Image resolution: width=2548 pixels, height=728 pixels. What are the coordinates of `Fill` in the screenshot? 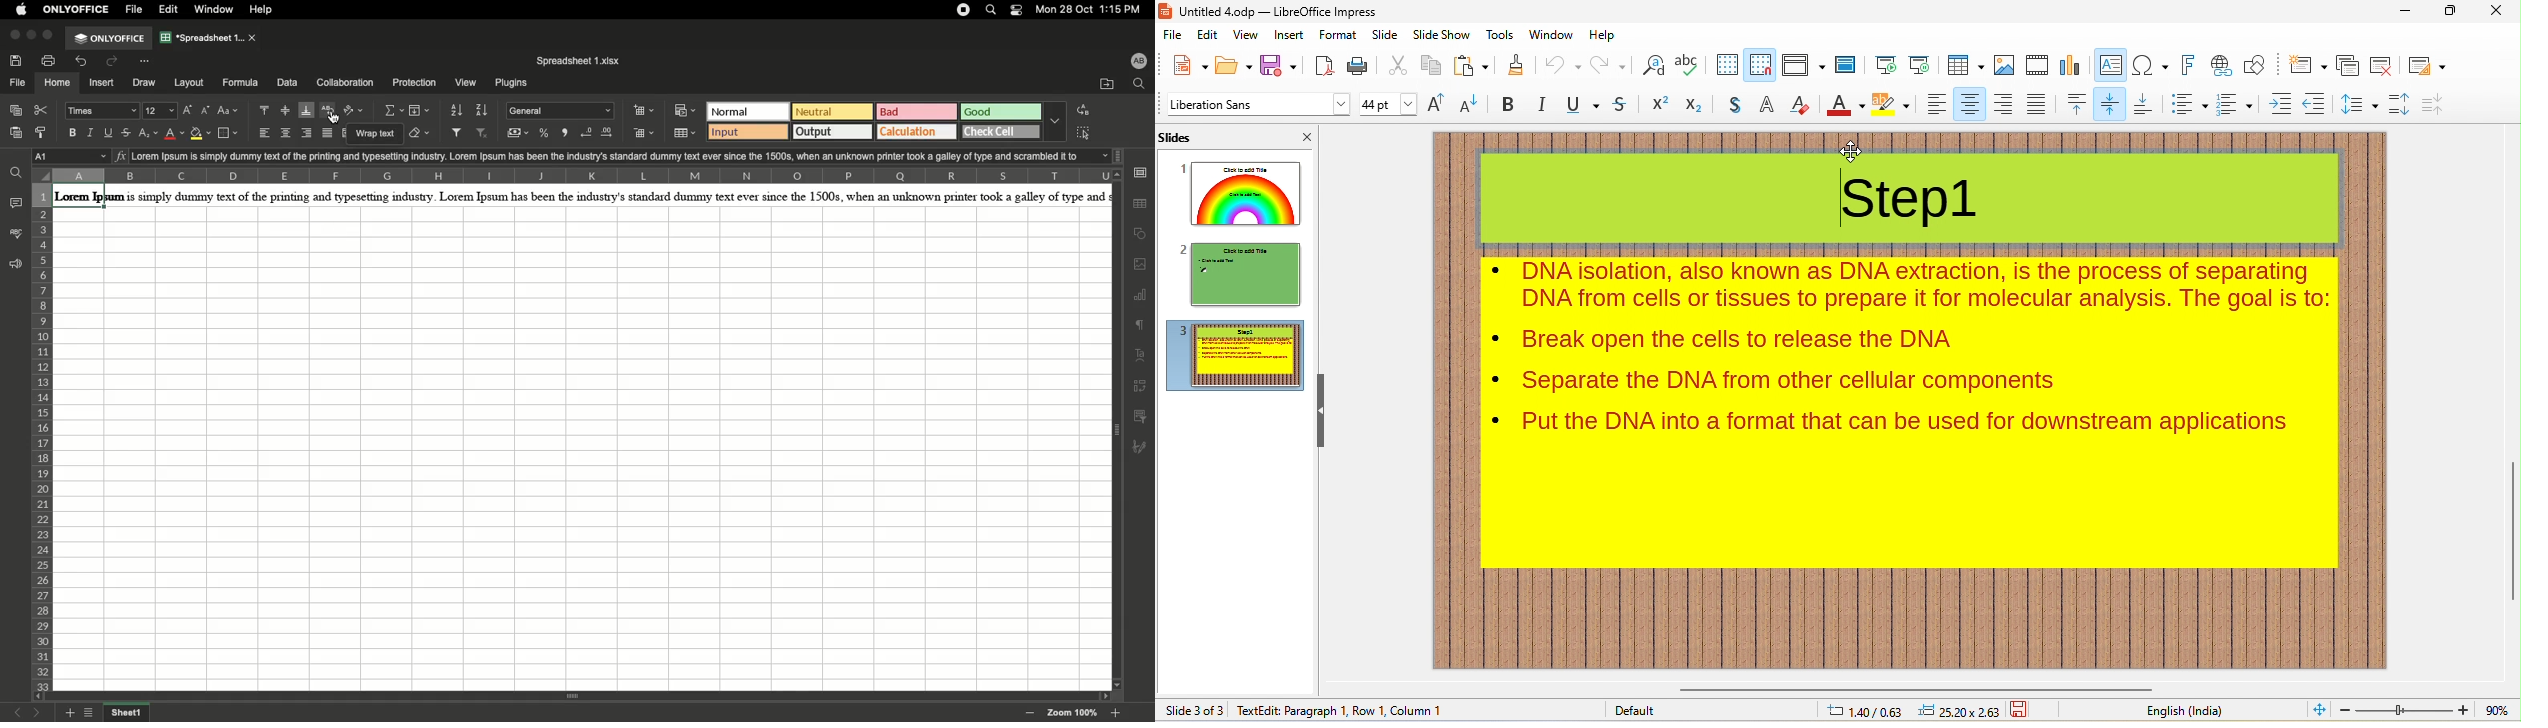 It's located at (420, 112).